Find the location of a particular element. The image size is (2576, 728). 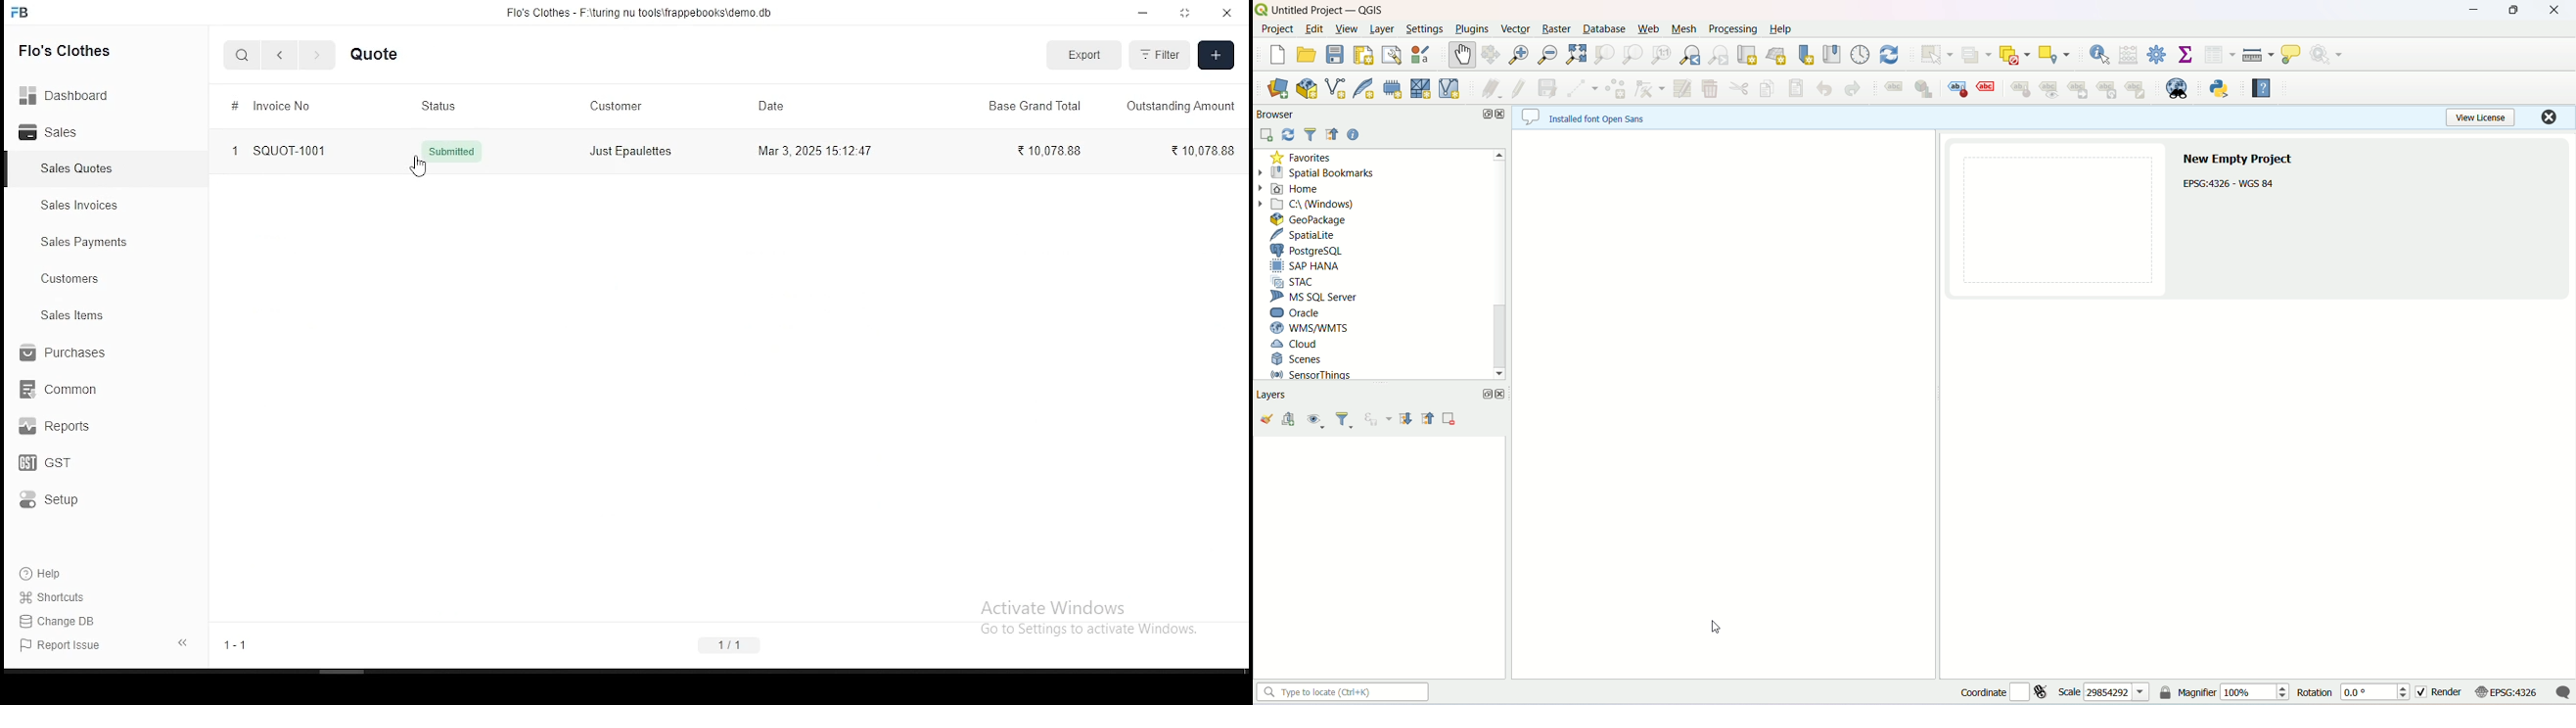

cursor is located at coordinates (419, 168).